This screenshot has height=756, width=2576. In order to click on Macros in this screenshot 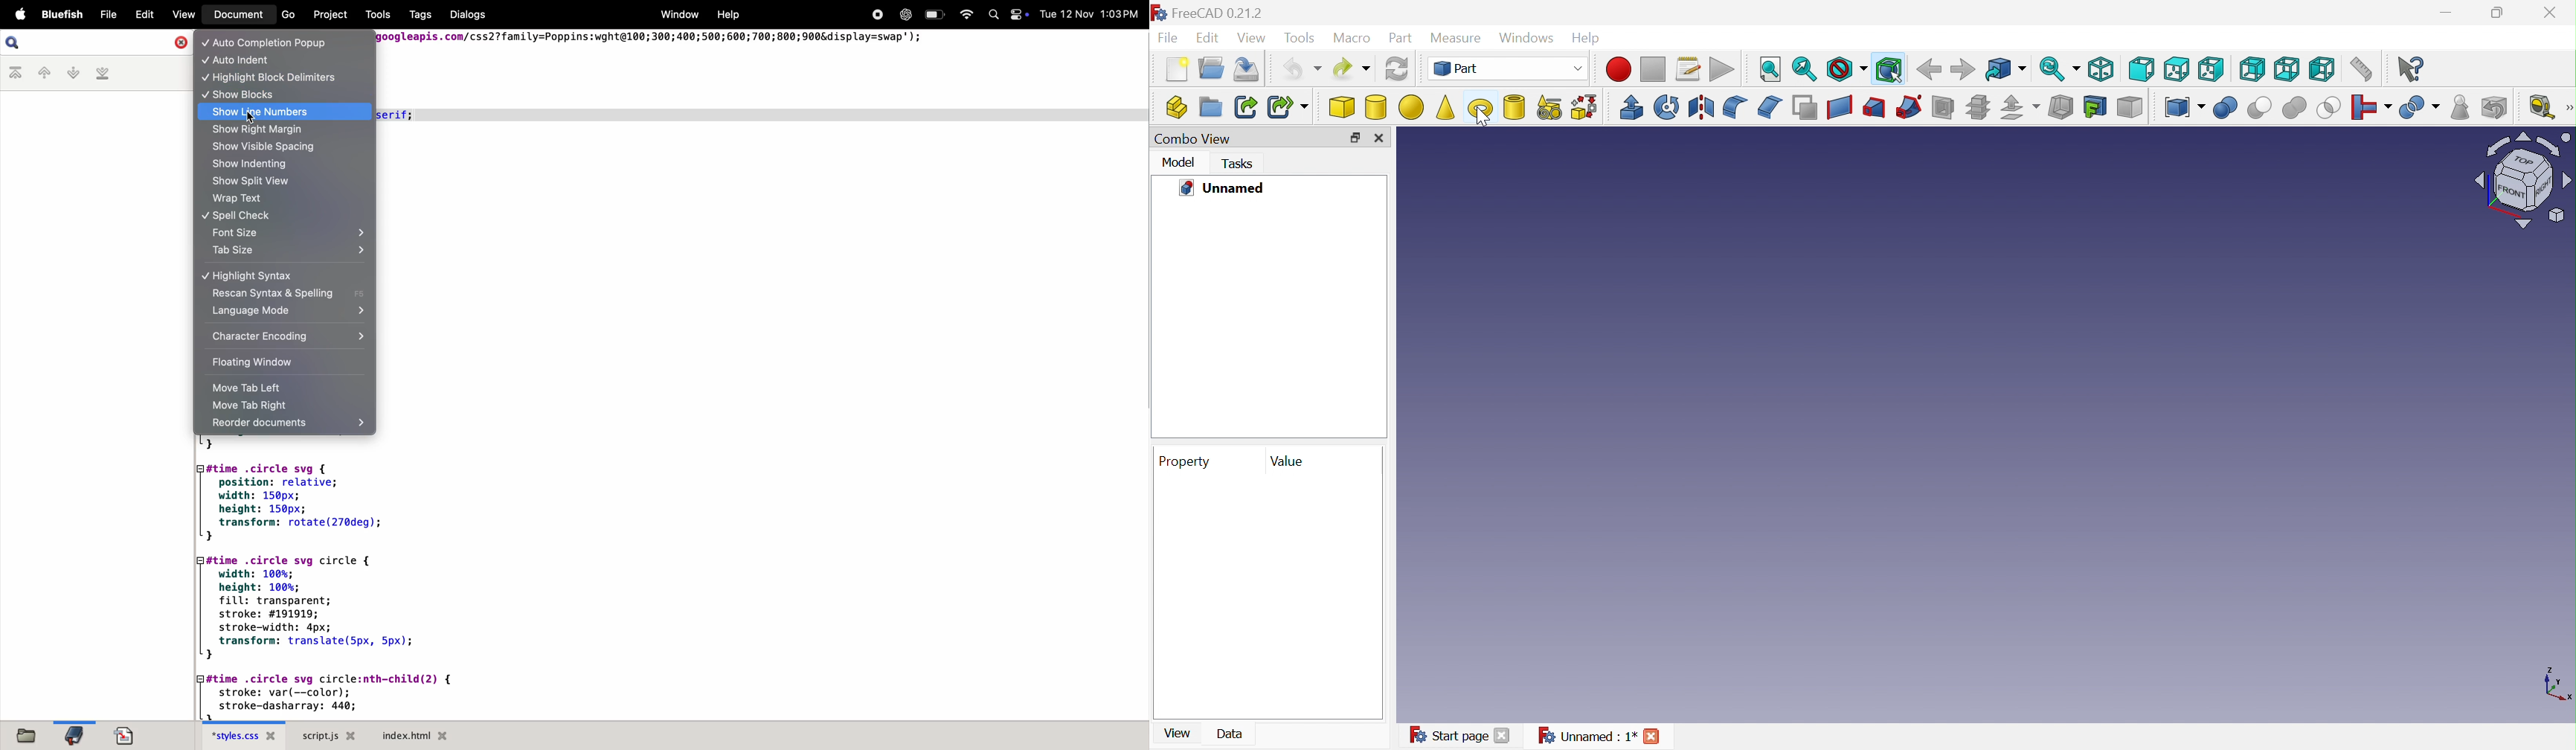, I will do `click(1689, 68)`.